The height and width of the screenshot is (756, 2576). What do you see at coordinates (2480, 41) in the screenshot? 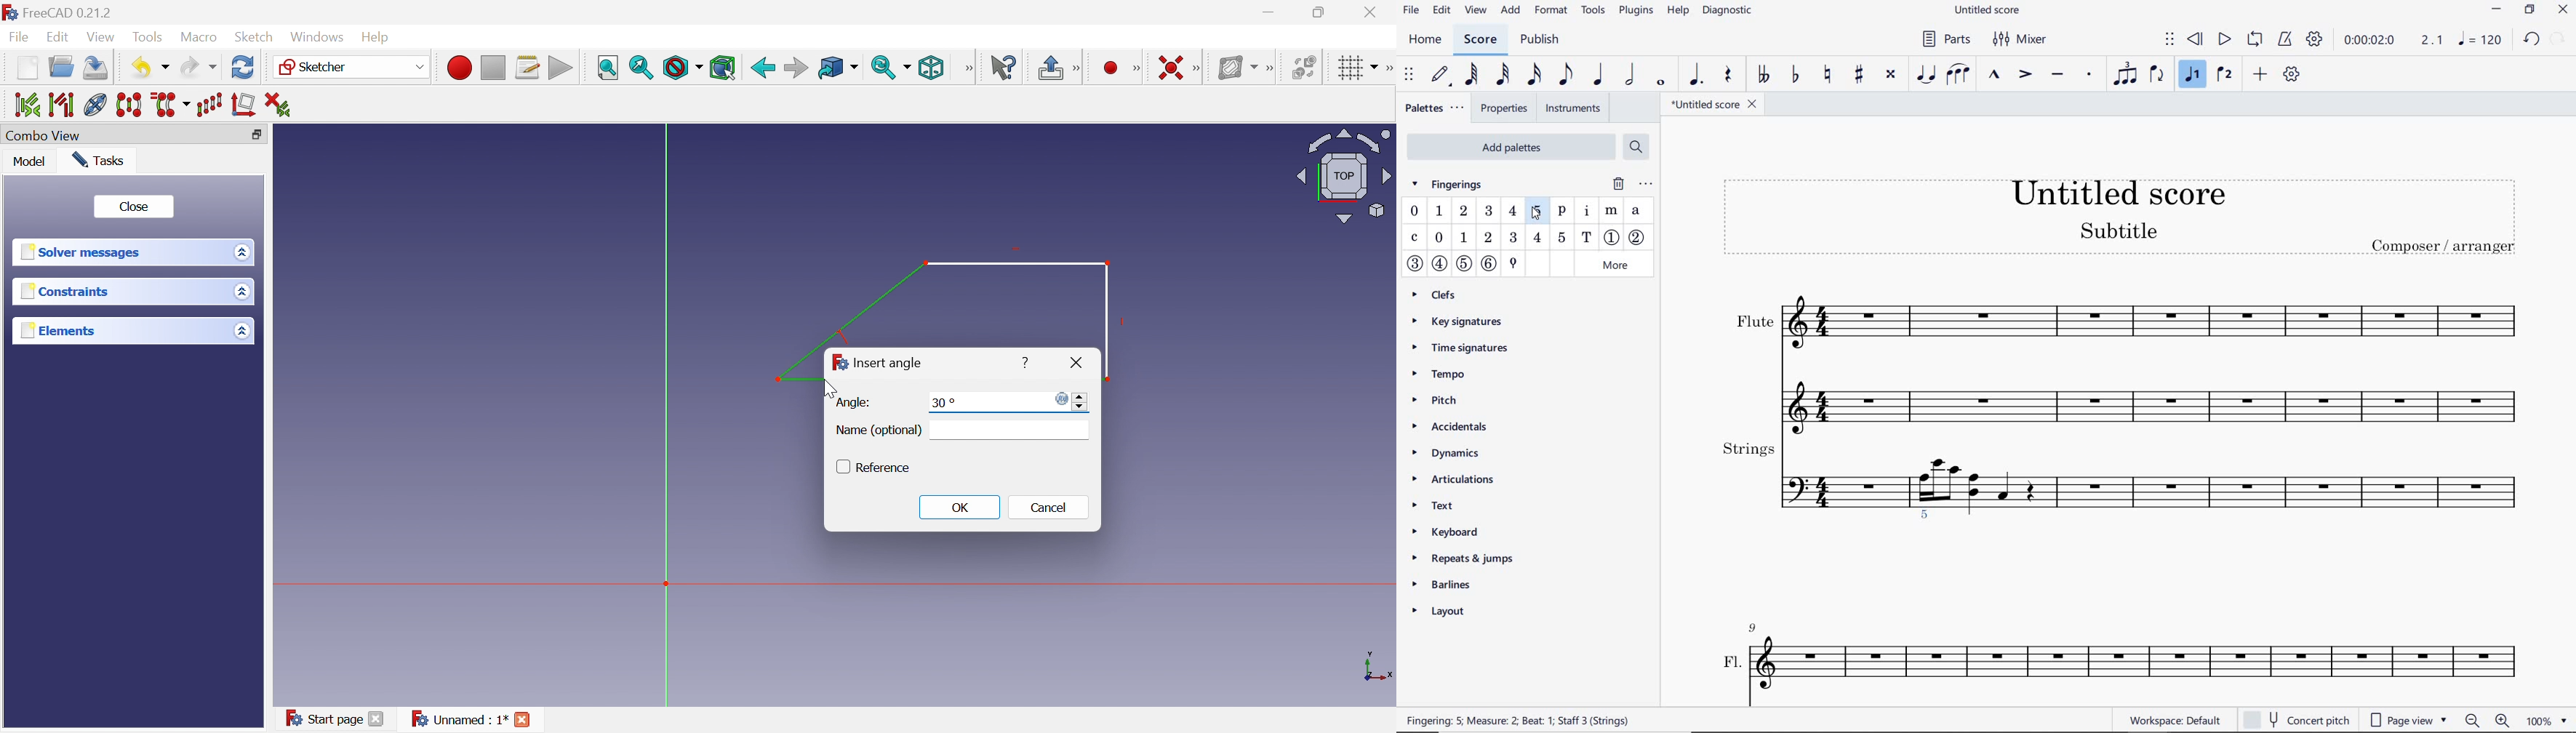
I see `NOTE` at bounding box center [2480, 41].